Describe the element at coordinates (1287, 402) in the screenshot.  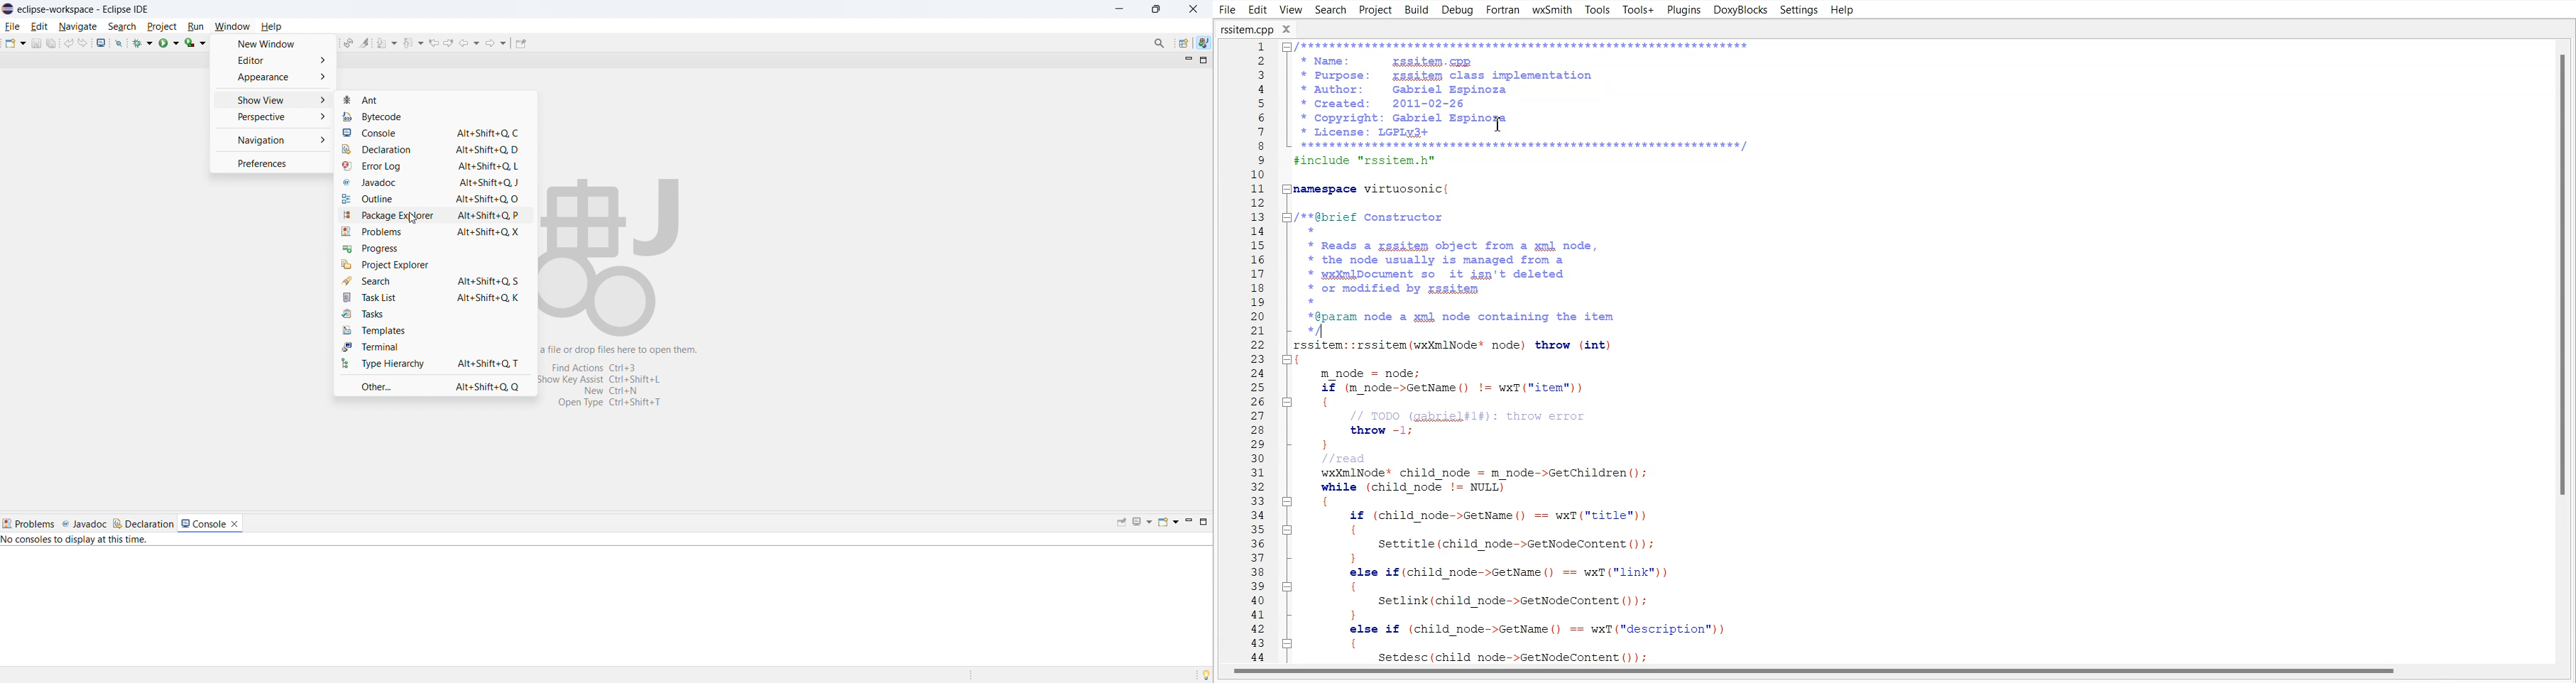
I see `Collapse` at that location.